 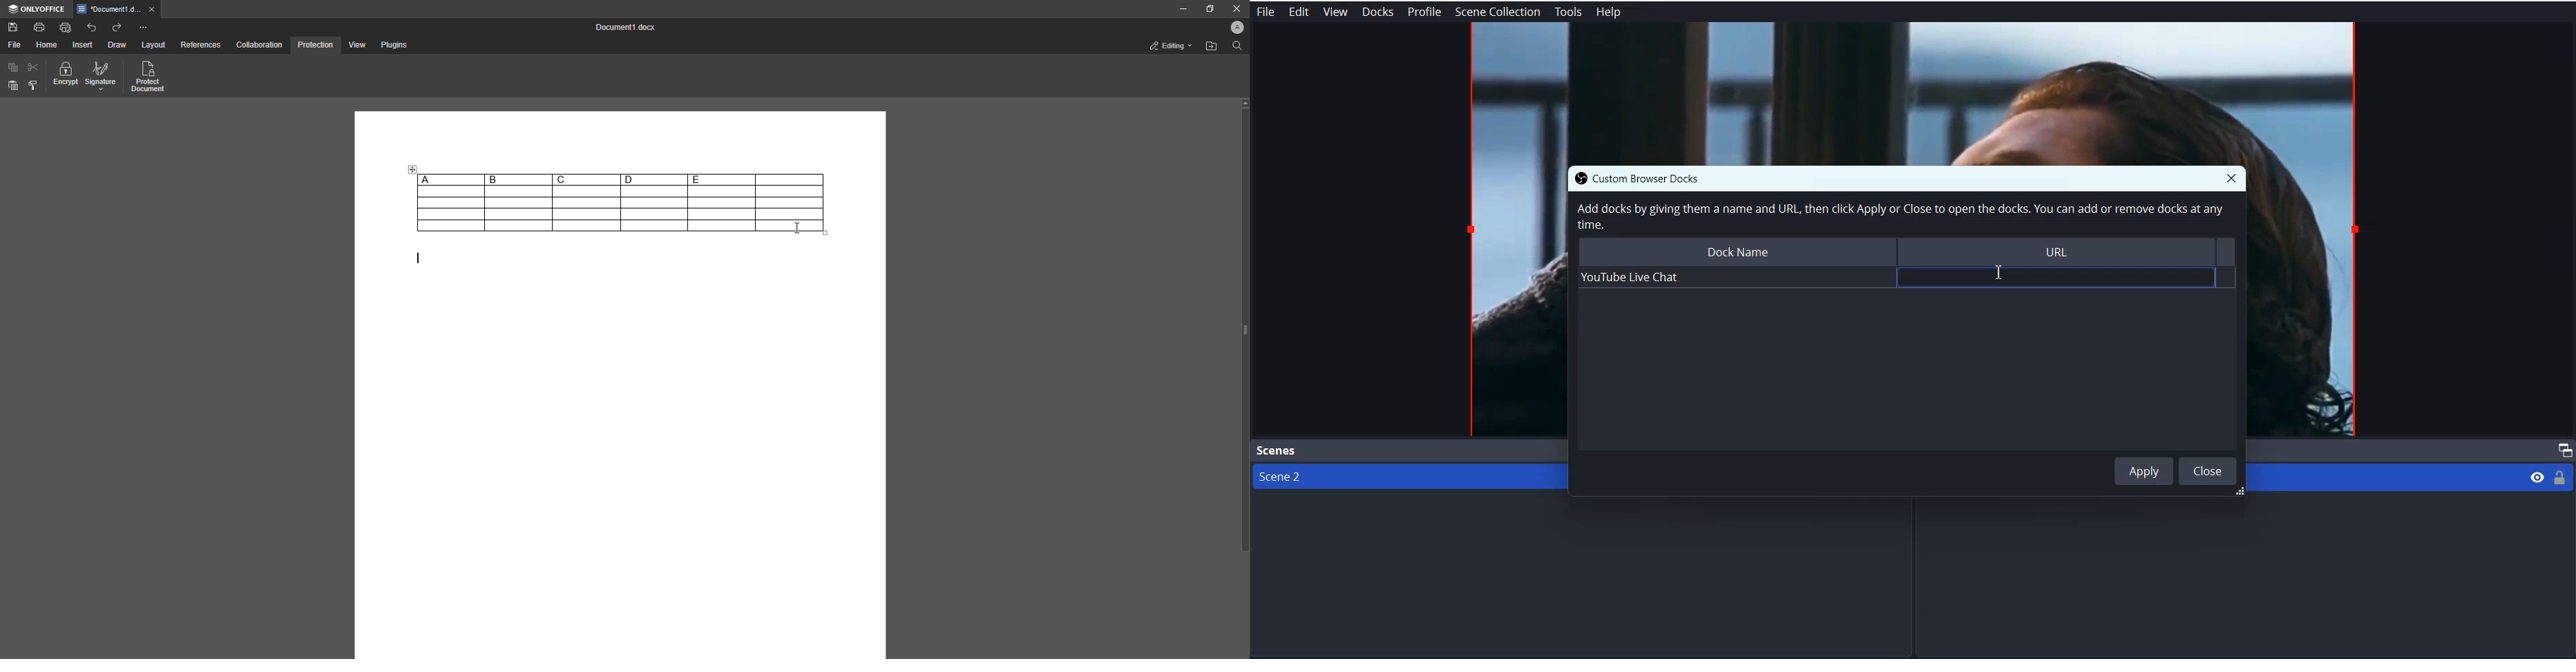 What do you see at coordinates (2537, 476) in the screenshot?
I see `Eye` at bounding box center [2537, 476].